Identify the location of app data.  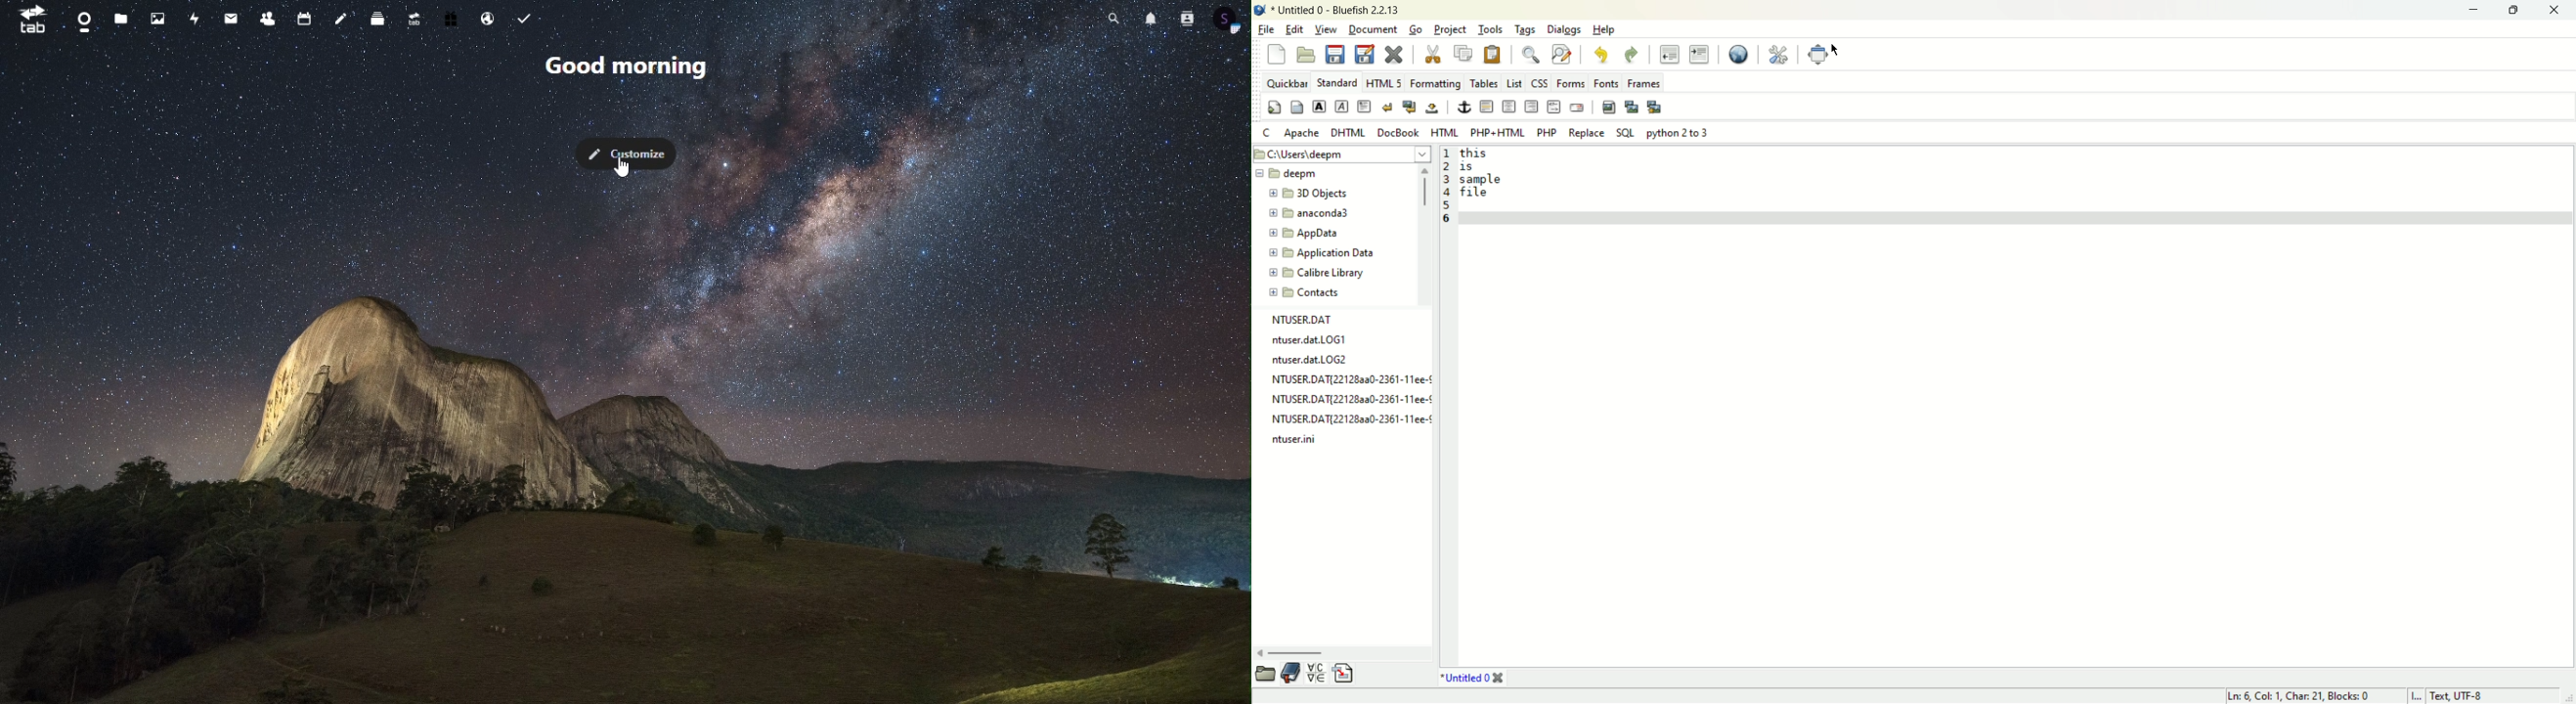
(1304, 233).